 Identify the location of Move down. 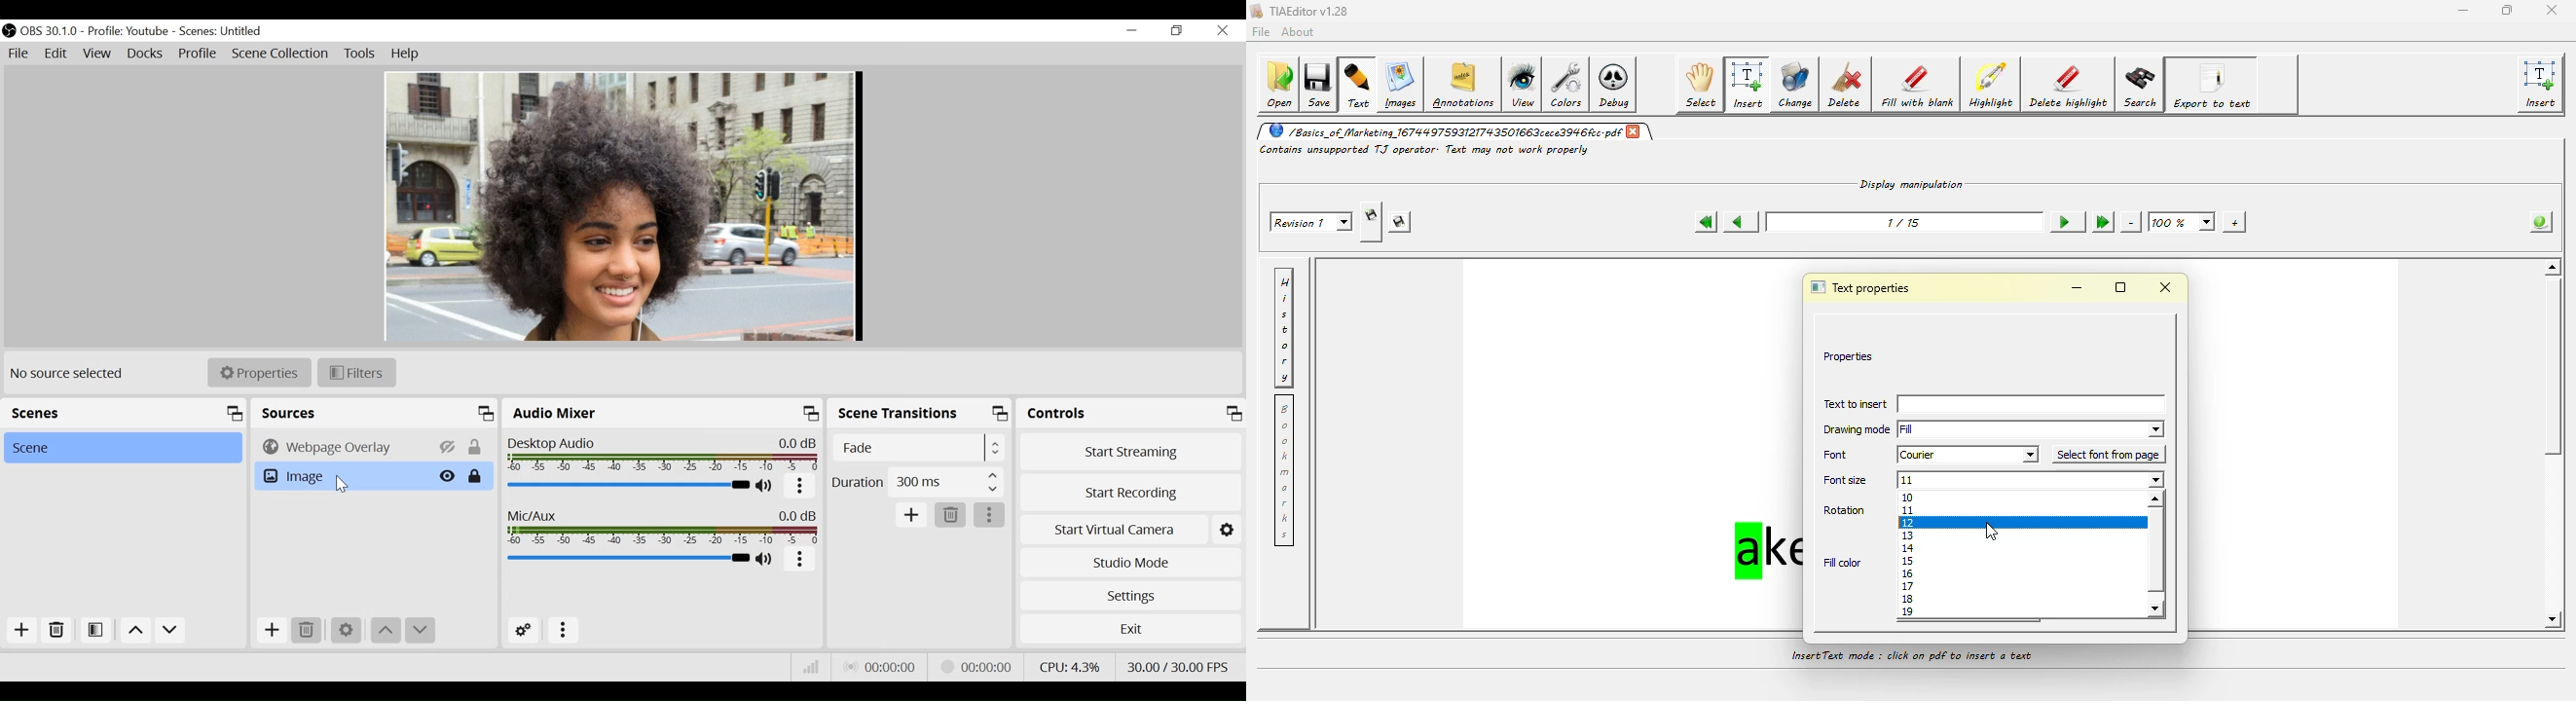
(171, 632).